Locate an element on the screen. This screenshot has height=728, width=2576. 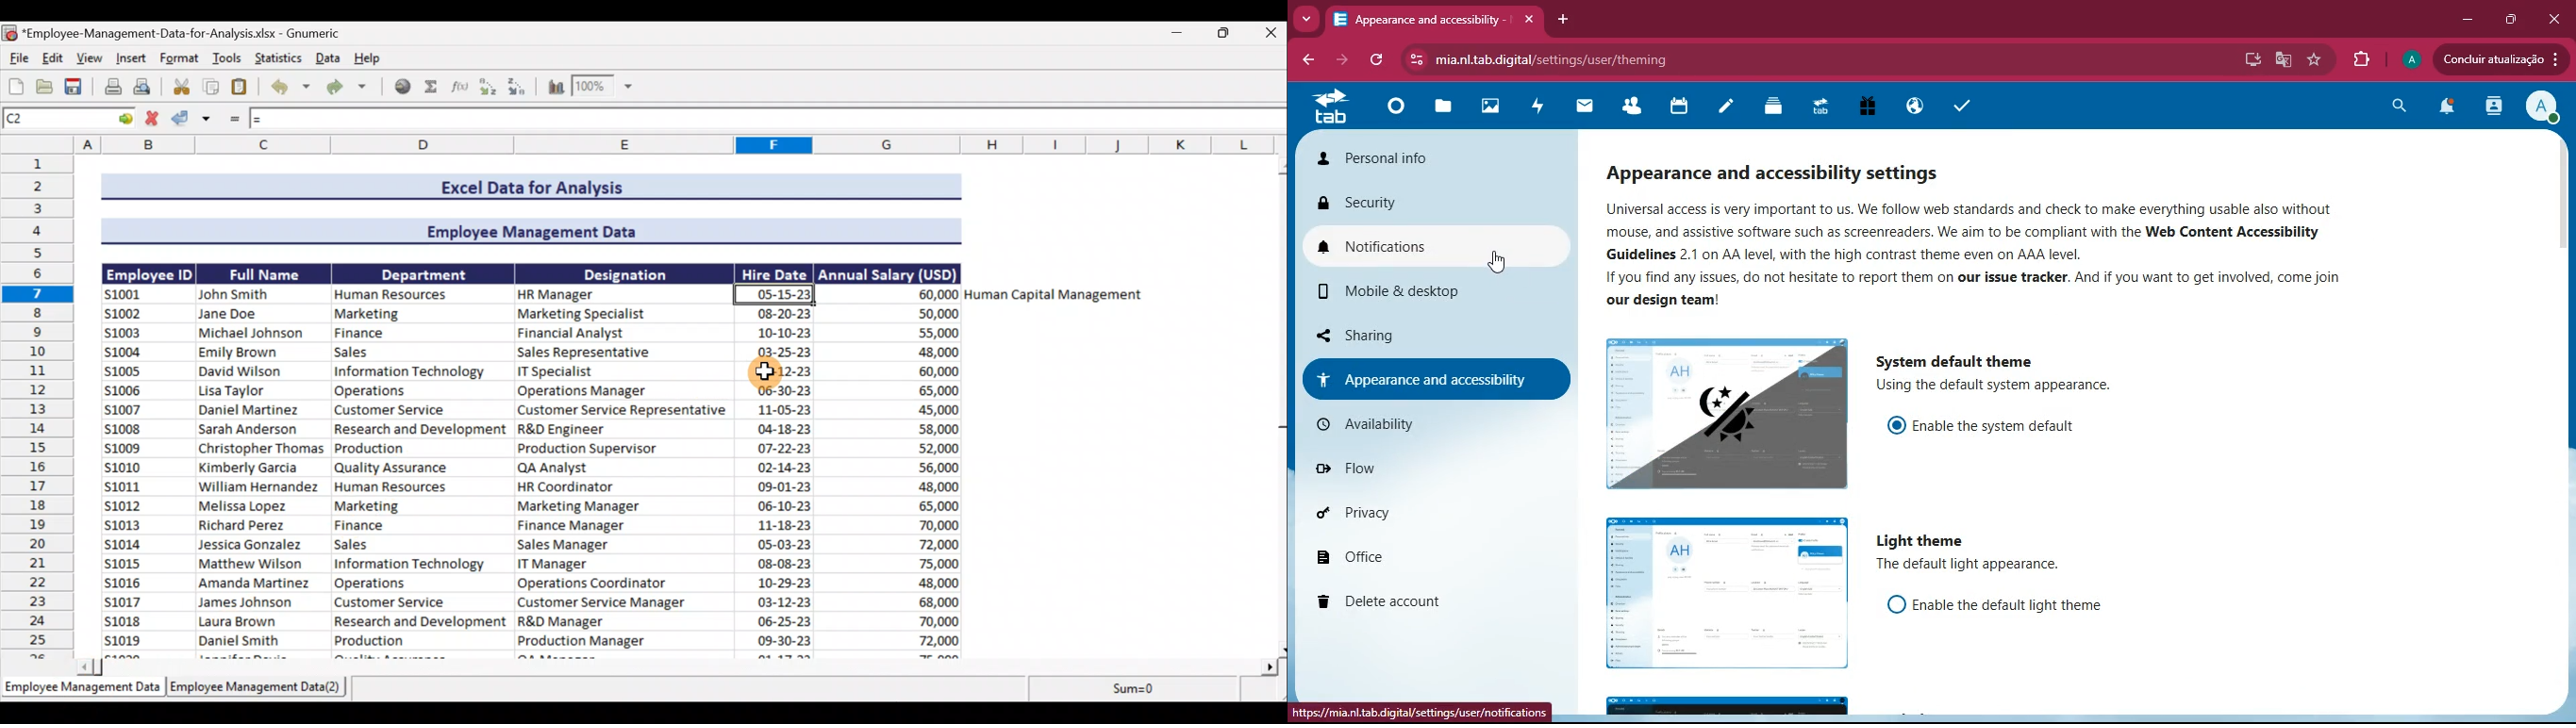
appearance and accessibility is located at coordinates (1435, 378).